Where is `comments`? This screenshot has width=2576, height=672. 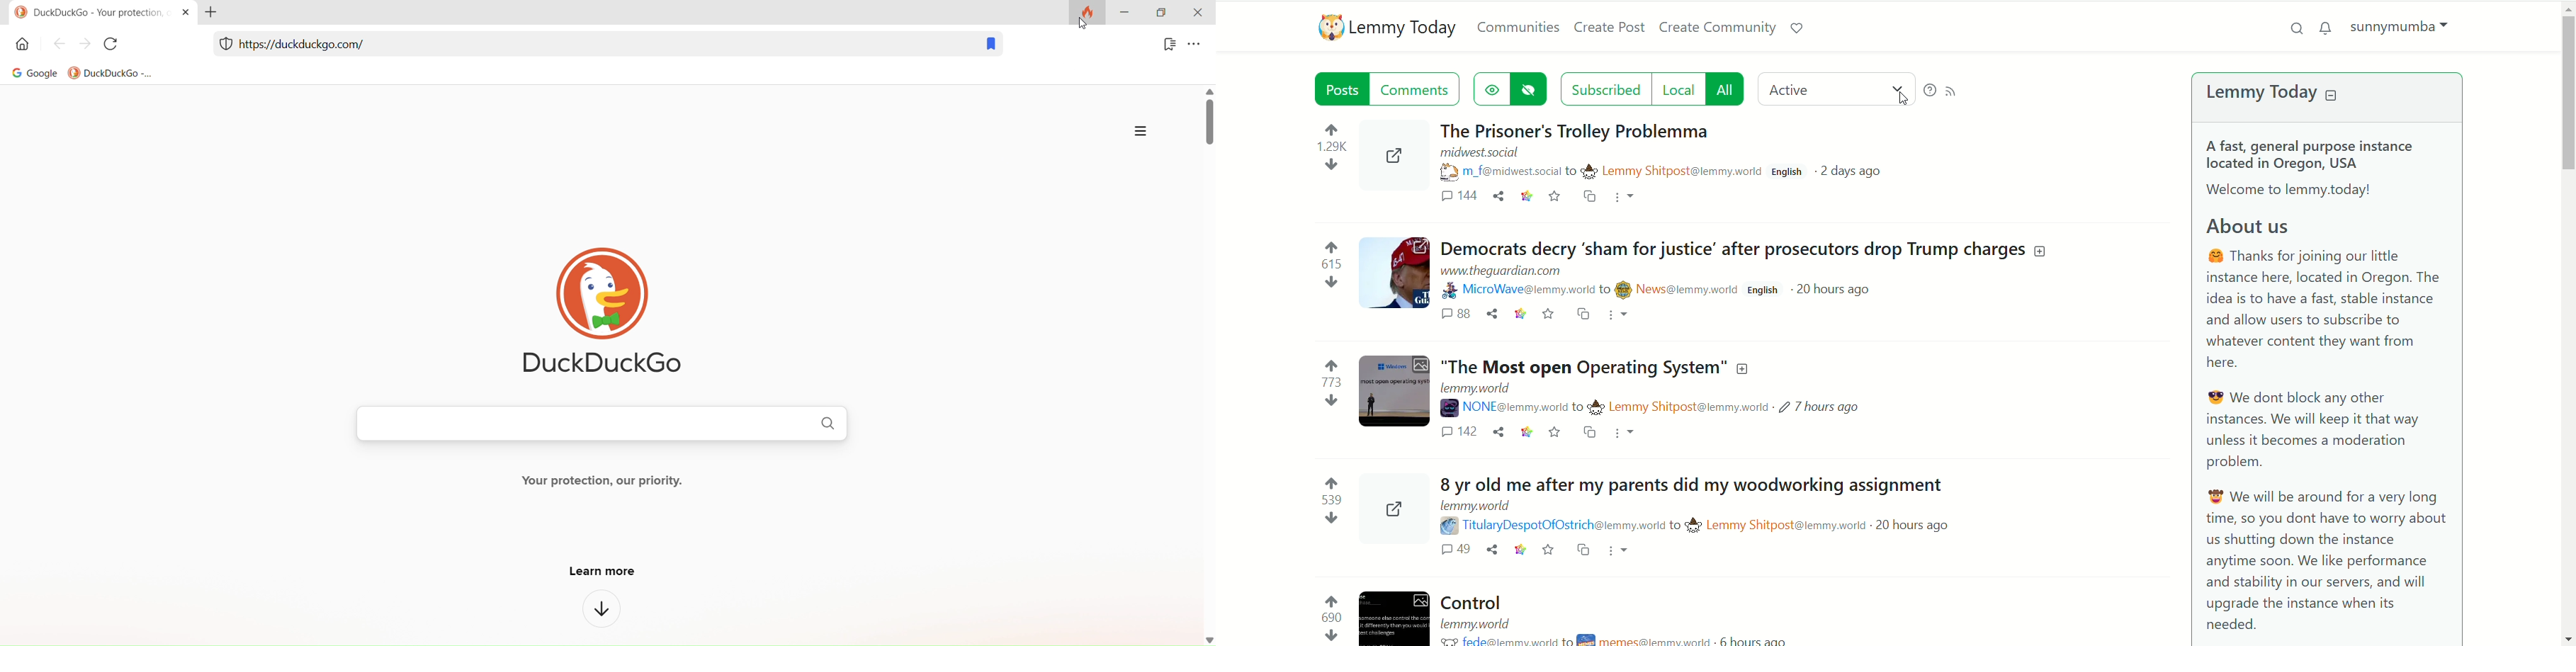 comments is located at coordinates (1420, 89).